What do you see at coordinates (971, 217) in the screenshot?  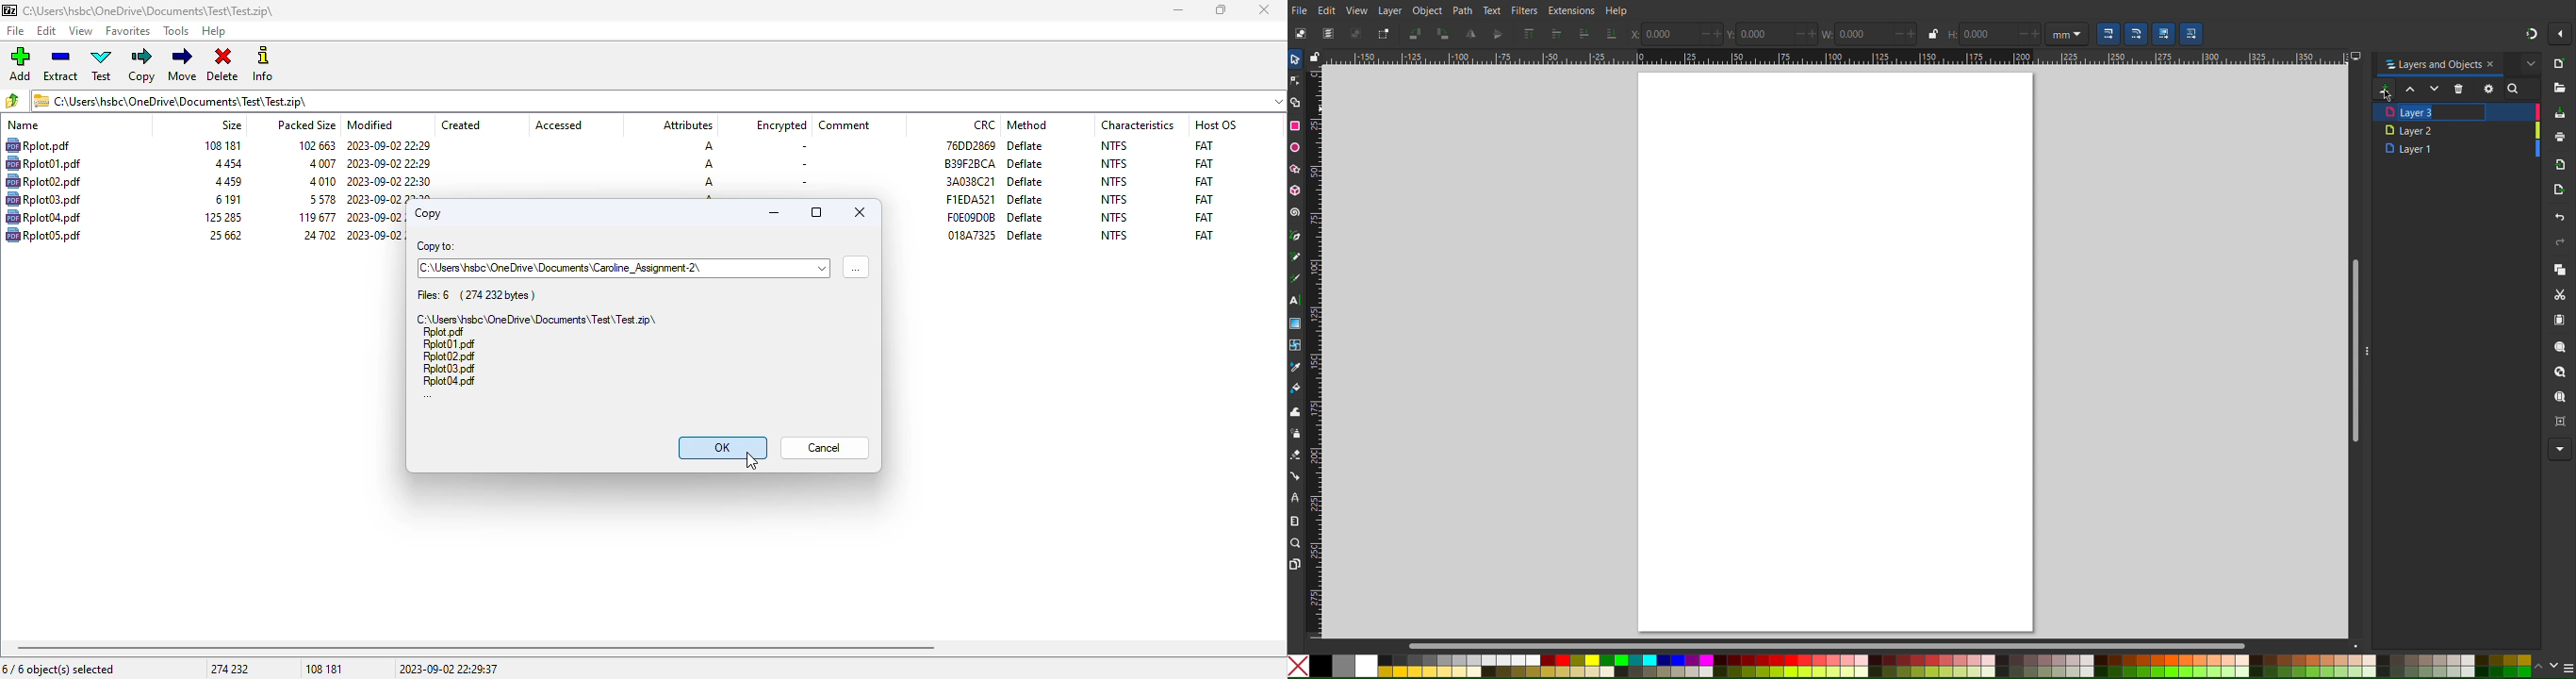 I see `CRC` at bounding box center [971, 217].